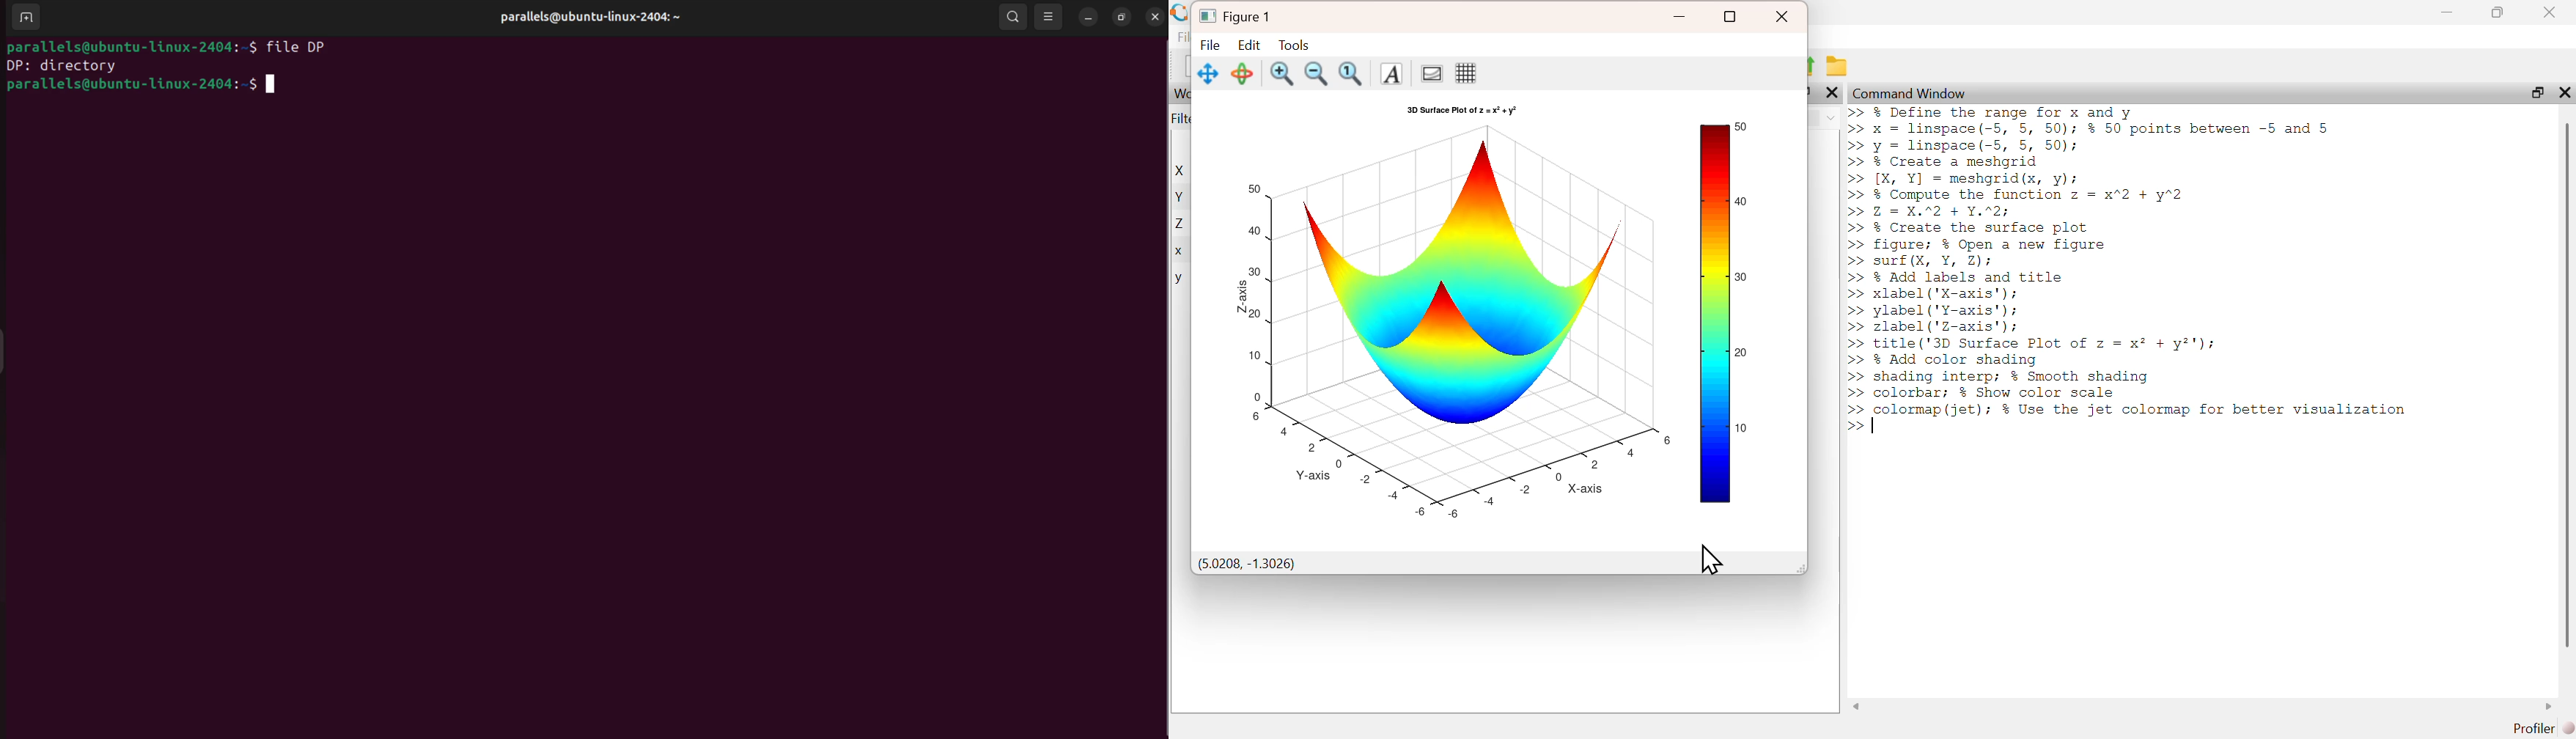 The image size is (2576, 756). Describe the element at coordinates (1837, 66) in the screenshot. I see `Folder` at that location.